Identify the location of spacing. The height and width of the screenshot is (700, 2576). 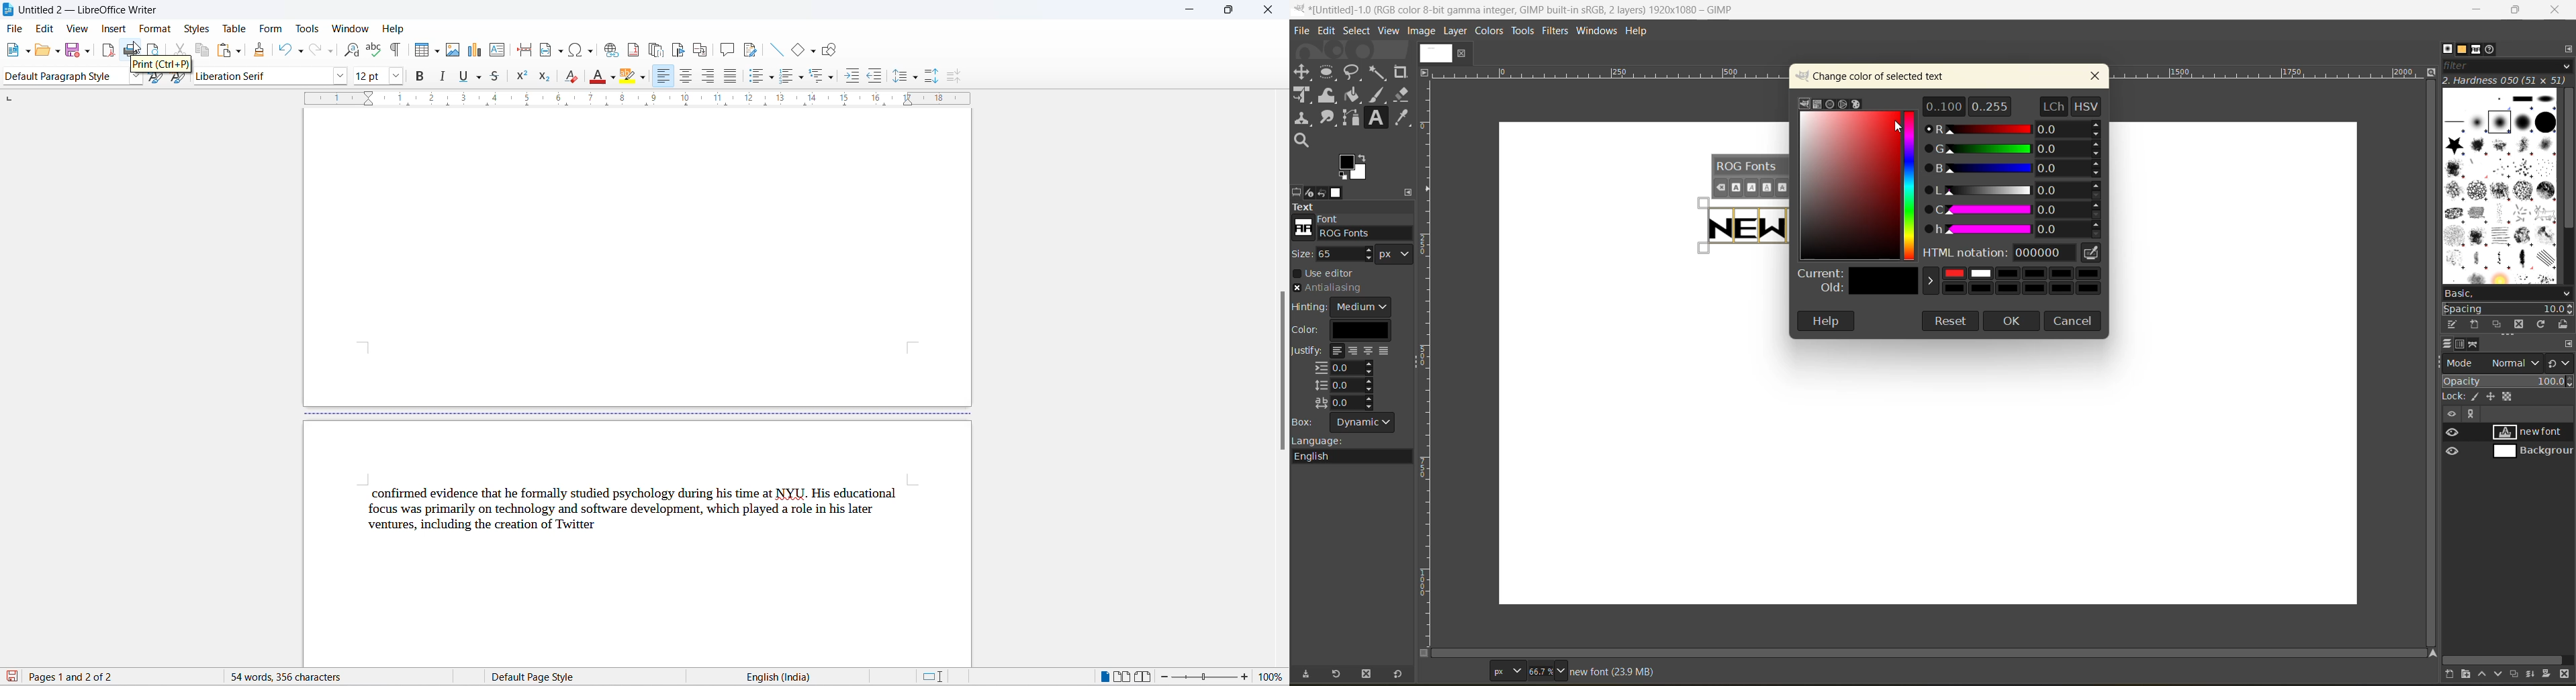
(2507, 310).